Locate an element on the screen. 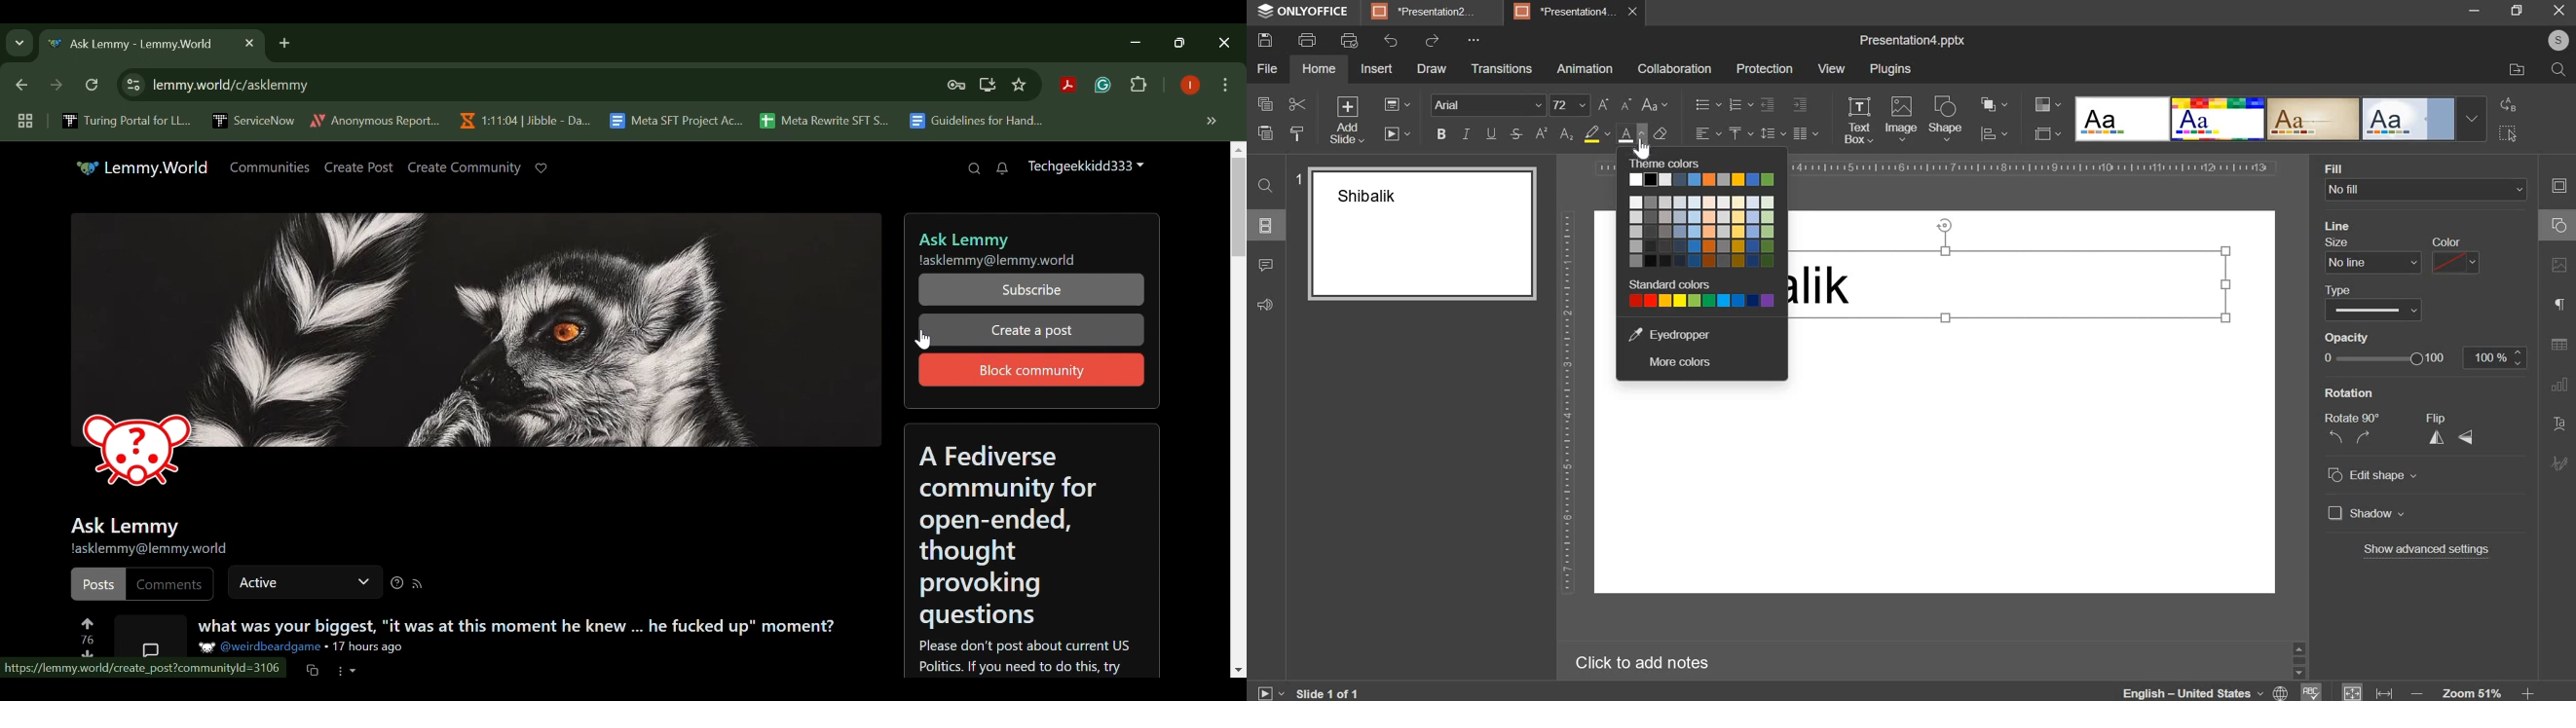 This screenshot has width=2576, height=728. opacity level is located at coordinates (2497, 358).